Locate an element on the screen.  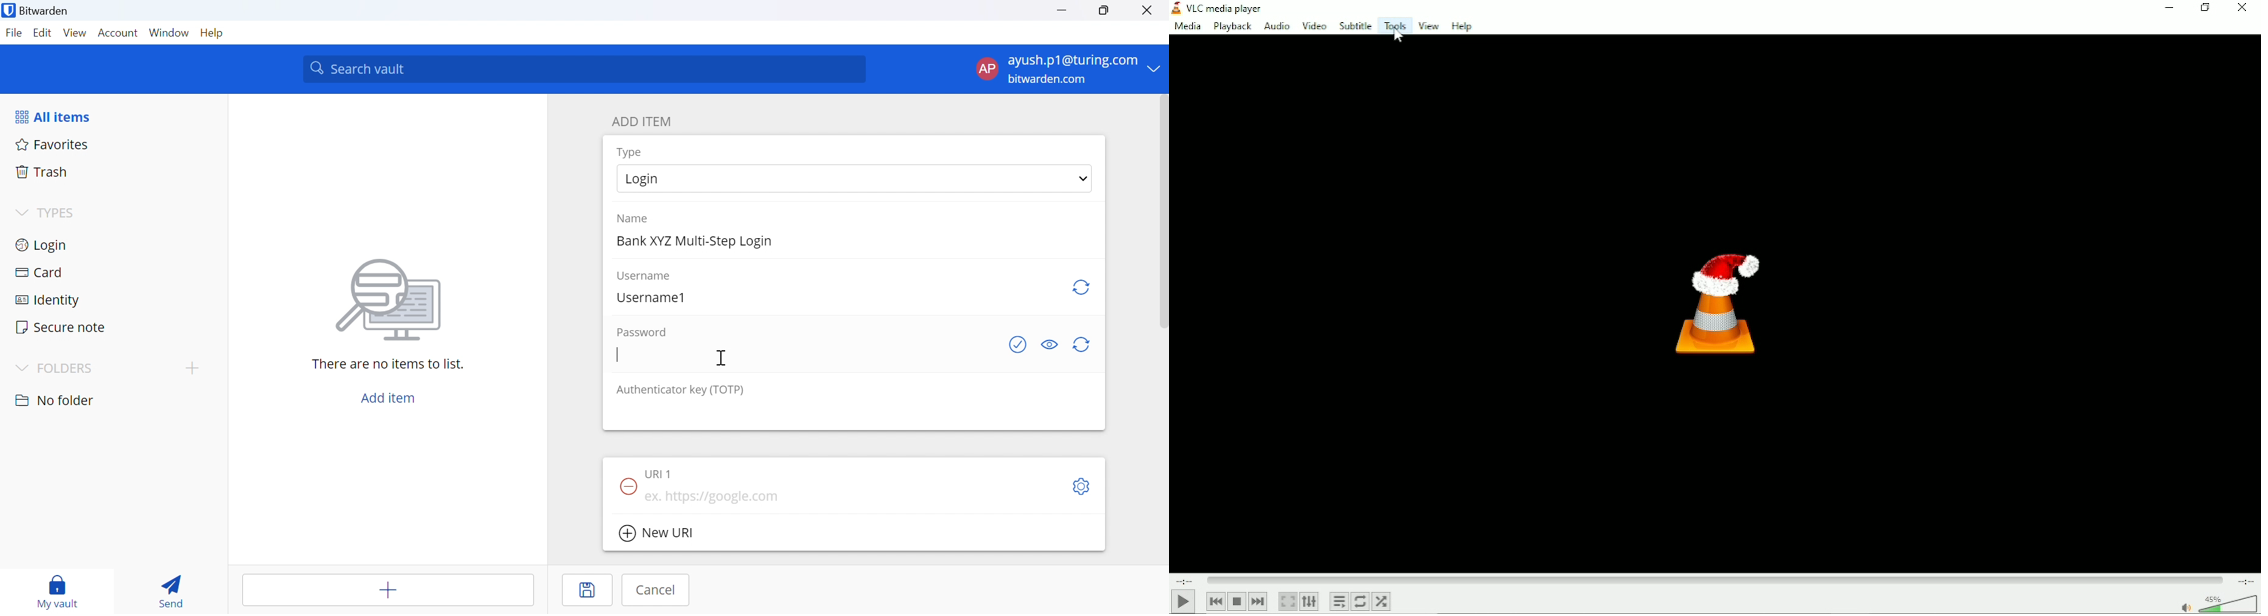
Toggle video in fullscreen is located at coordinates (1288, 601).